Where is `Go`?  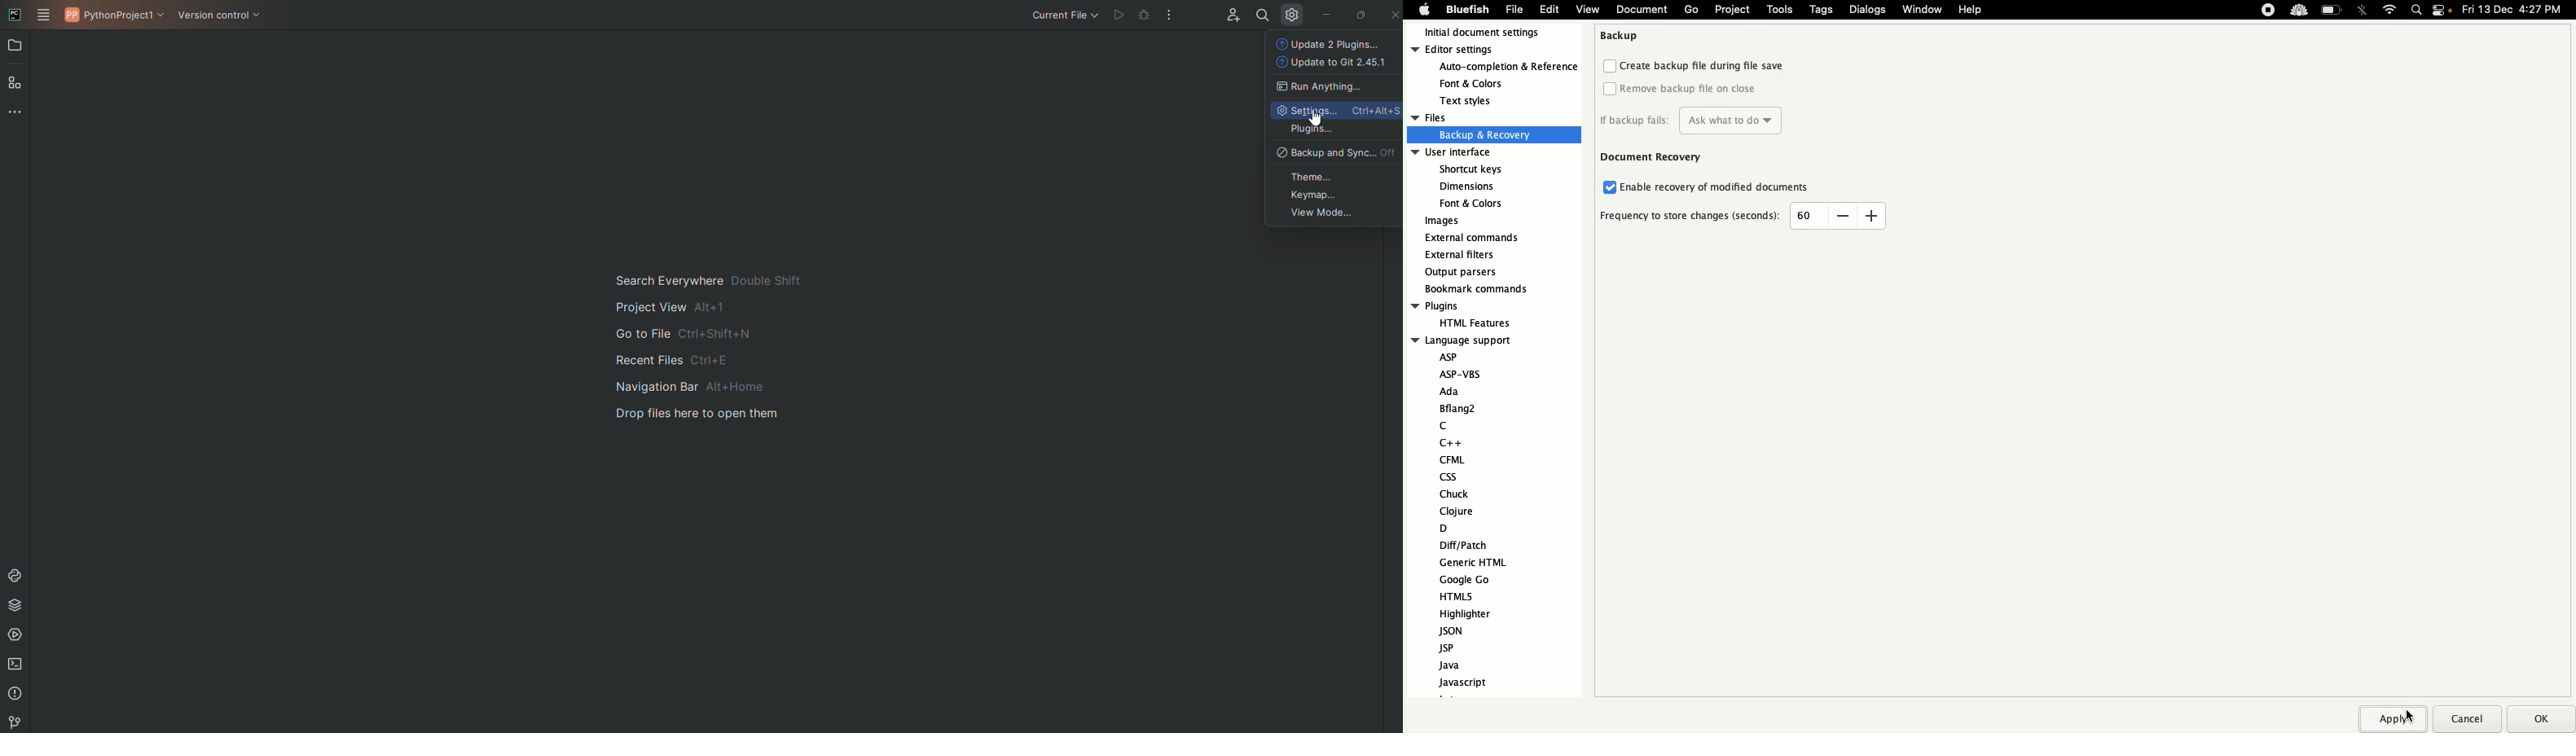 Go is located at coordinates (1692, 10).